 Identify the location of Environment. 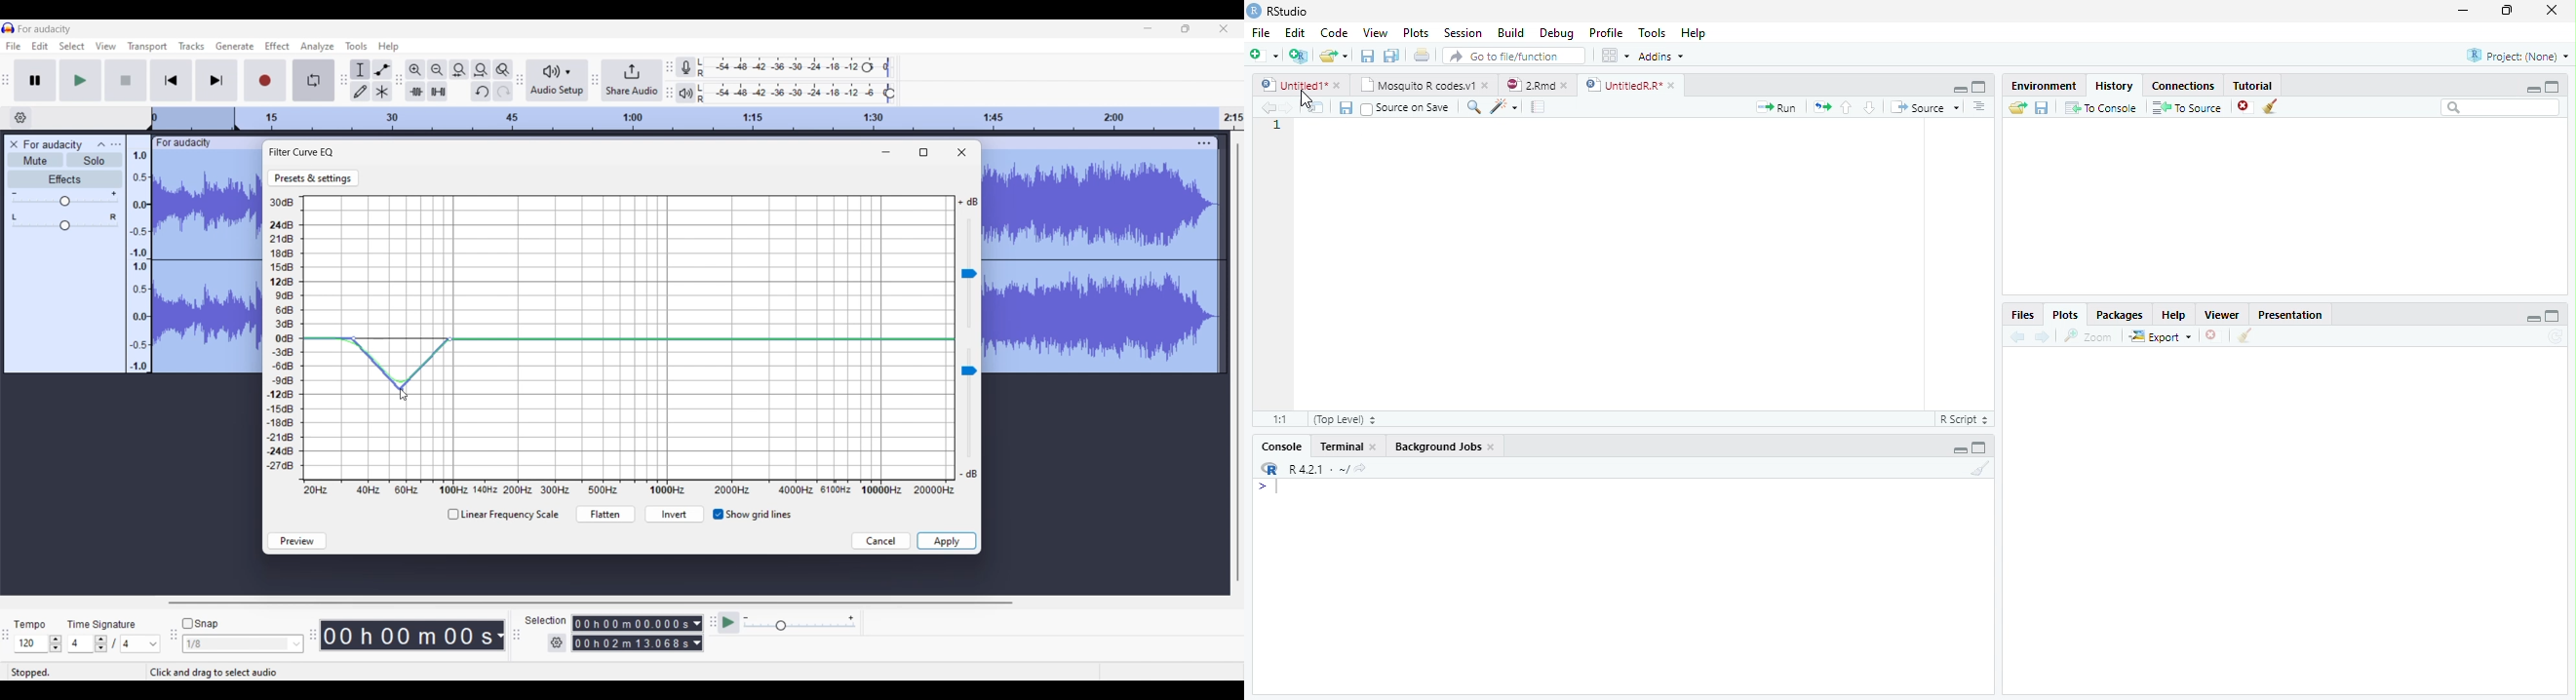
(2043, 85).